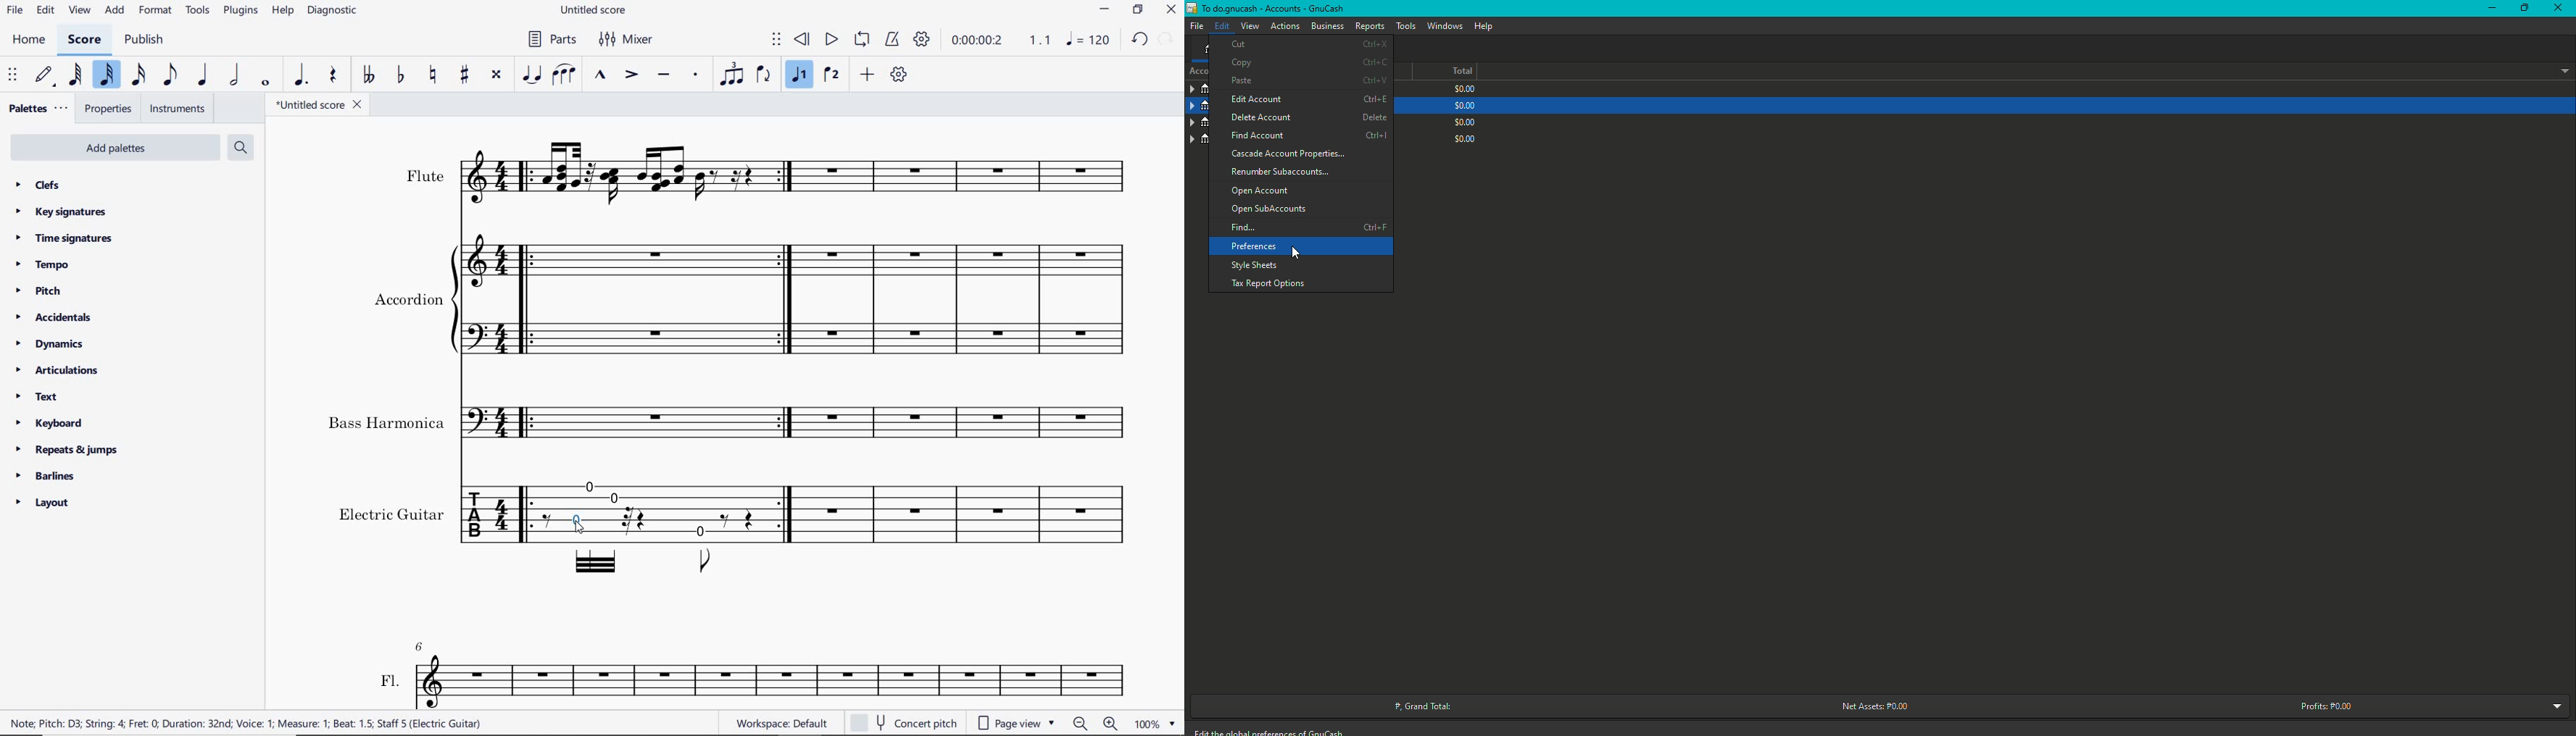 Image resolution: width=2576 pixels, height=756 pixels. Describe the element at coordinates (239, 11) in the screenshot. I see `plugins` at that location.